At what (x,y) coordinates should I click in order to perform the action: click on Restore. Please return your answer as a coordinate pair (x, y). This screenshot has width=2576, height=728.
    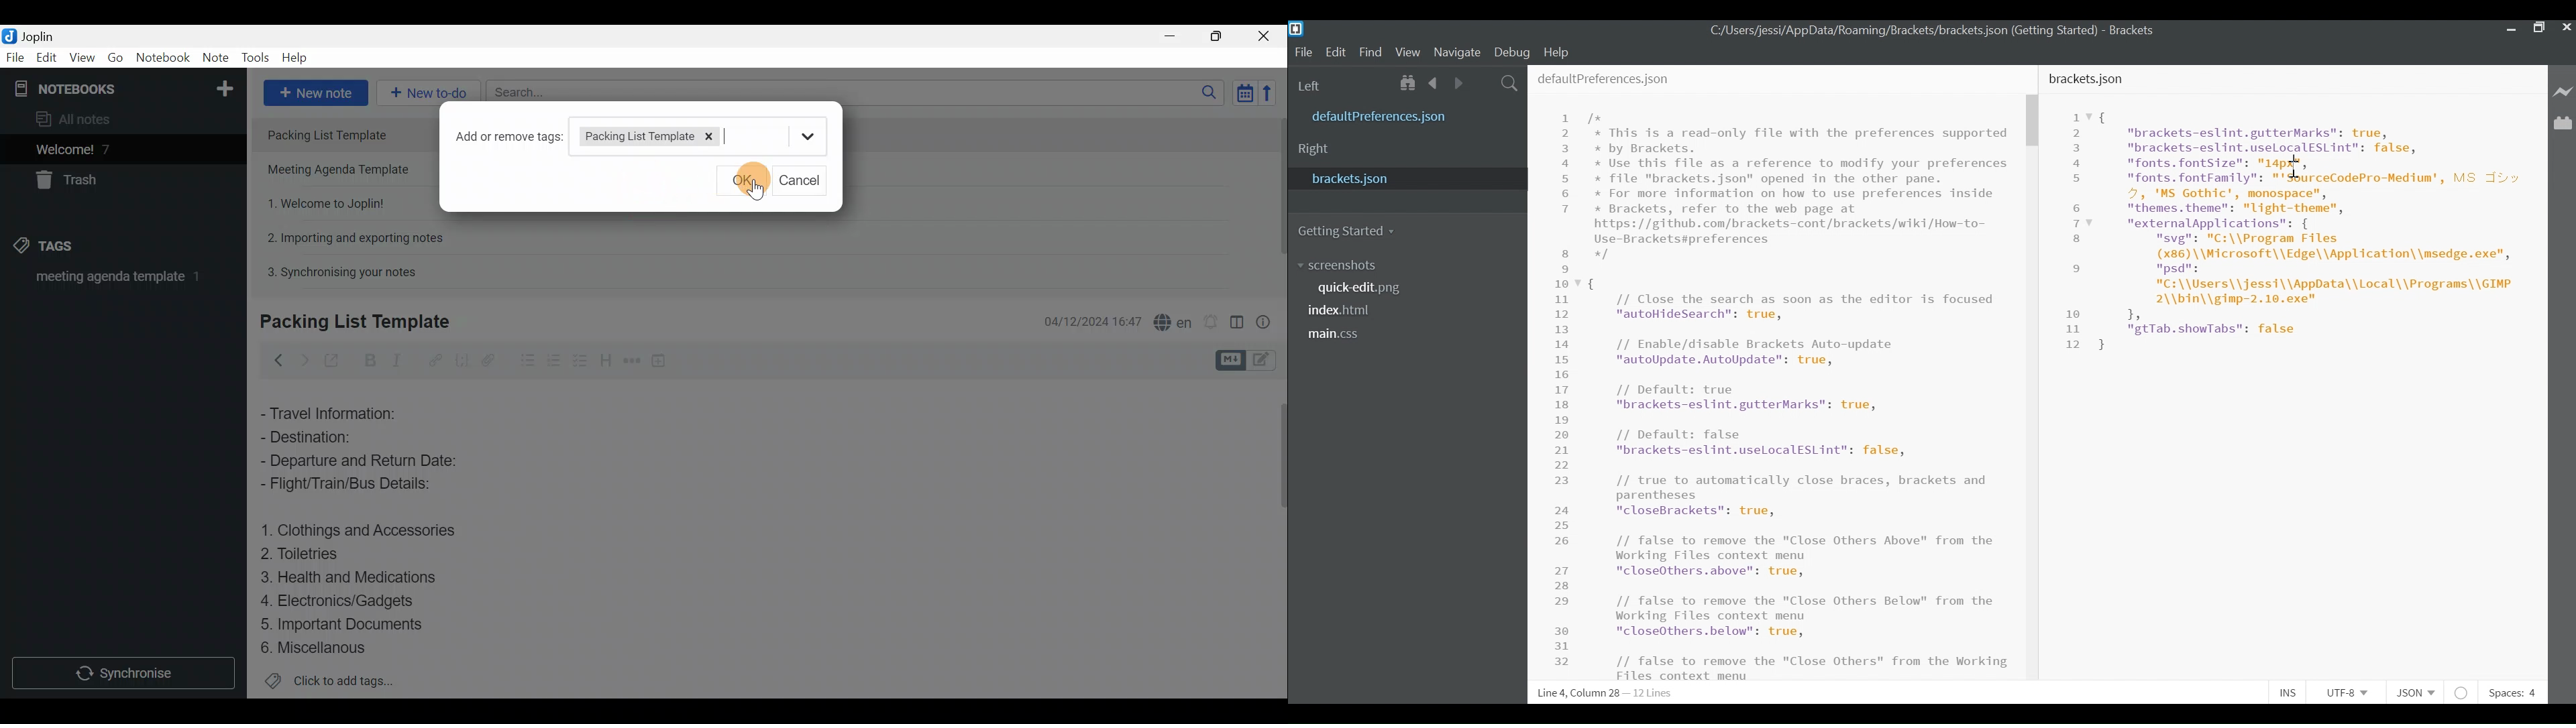
    Looking at the image, I should click on (2538, 28).